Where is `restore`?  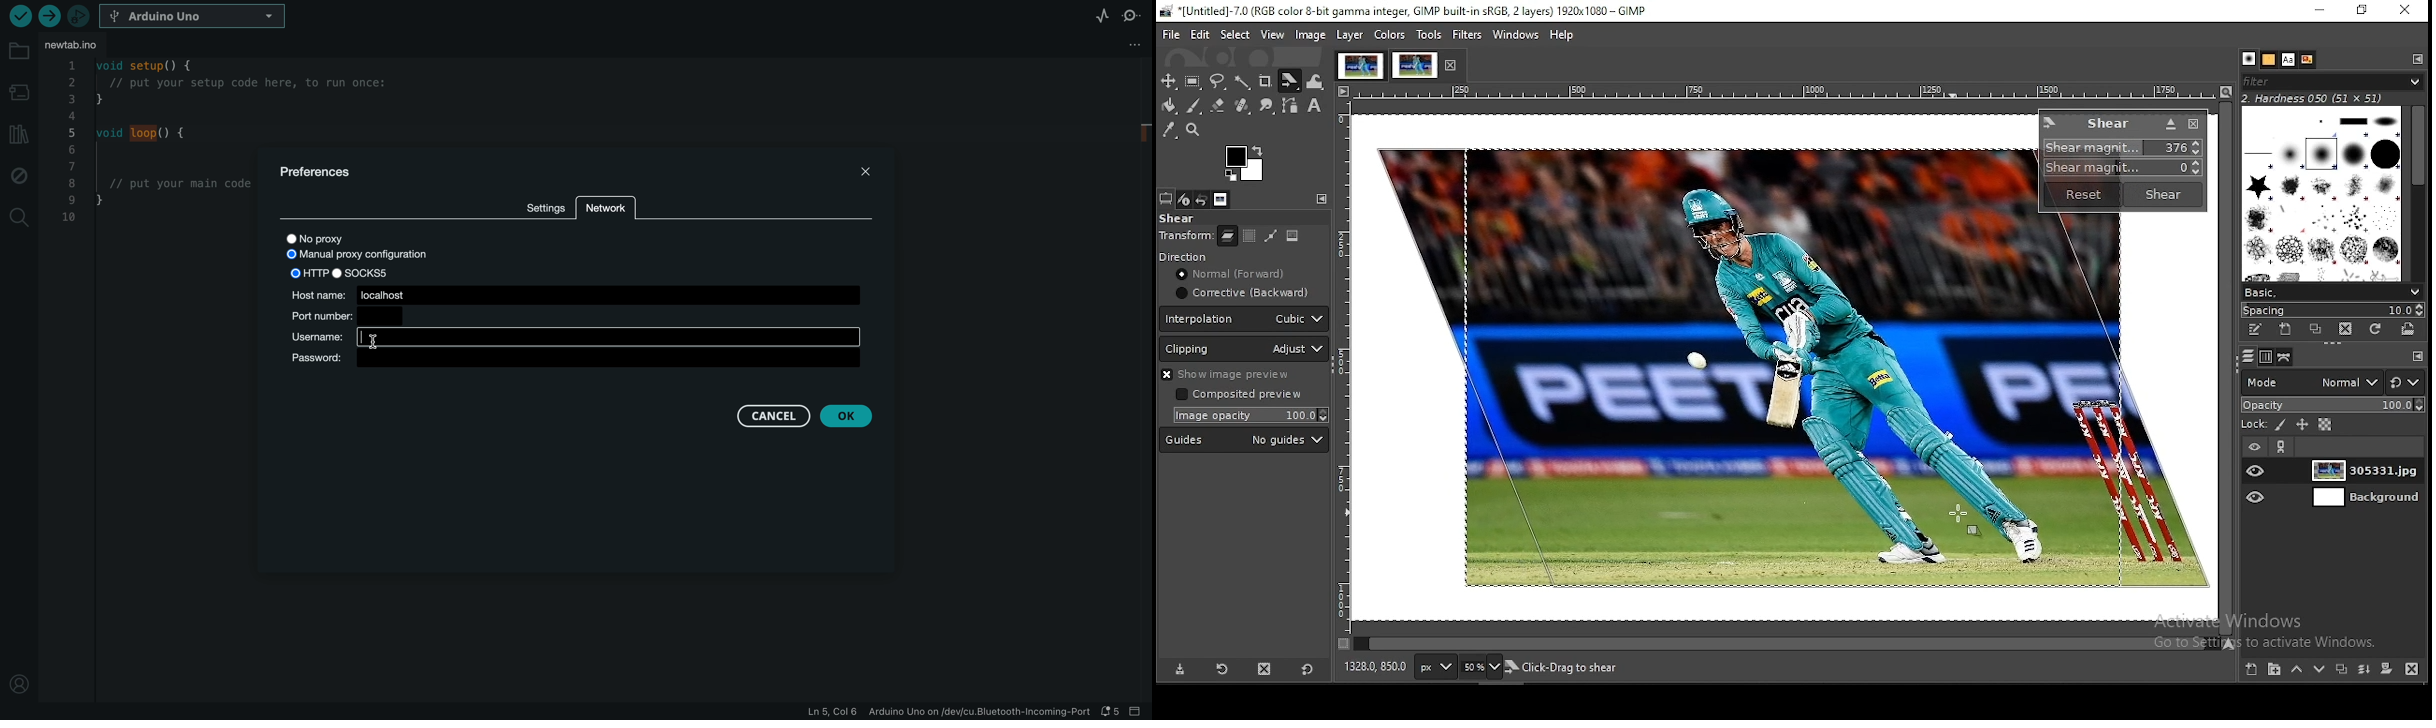 restore is located at coordinates (2363, 12).